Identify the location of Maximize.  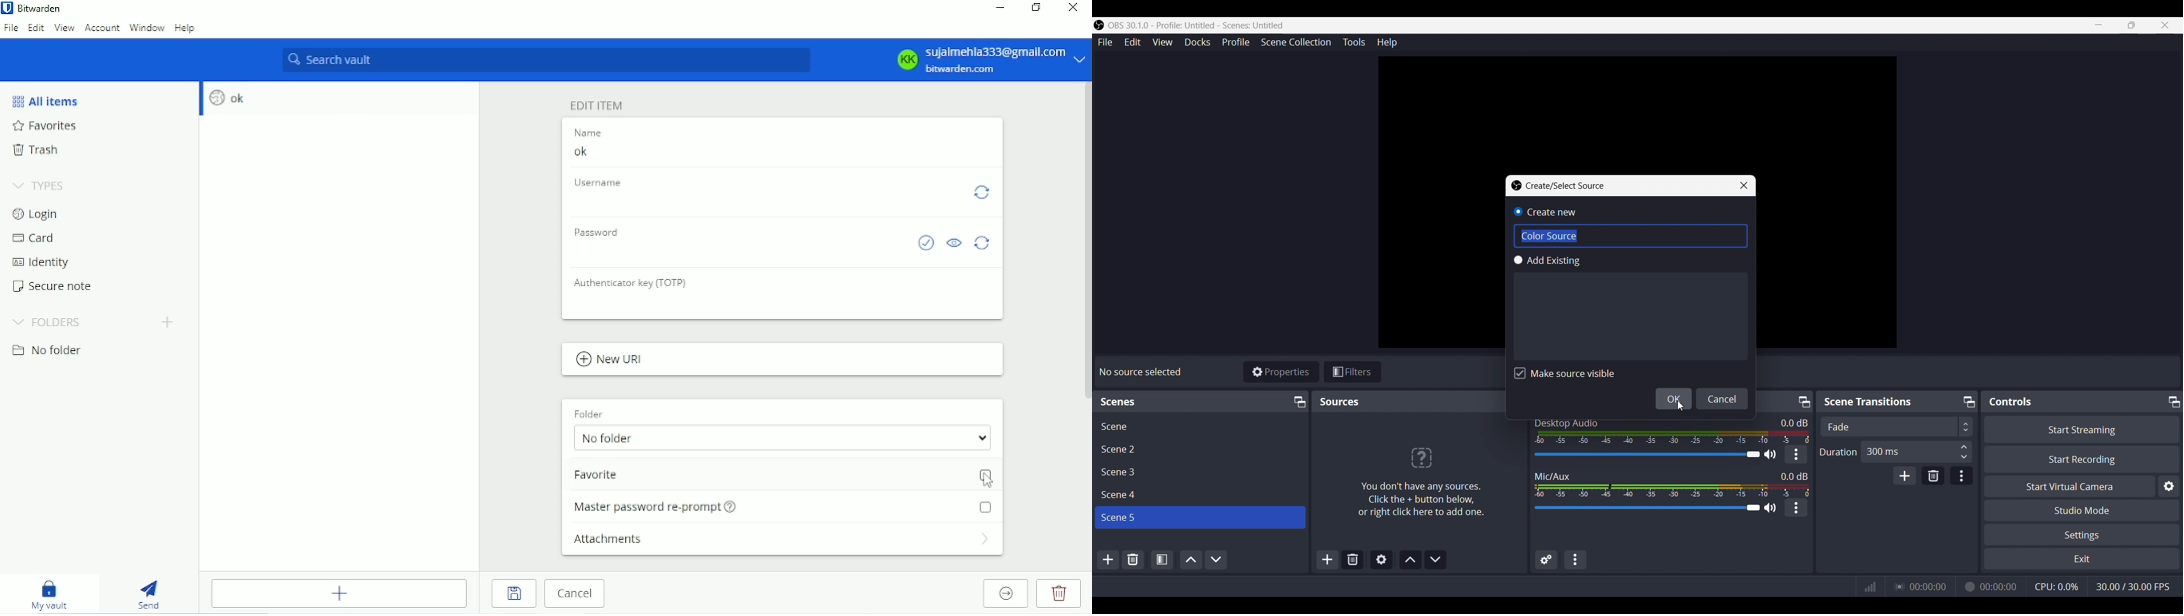
(2131, 26).